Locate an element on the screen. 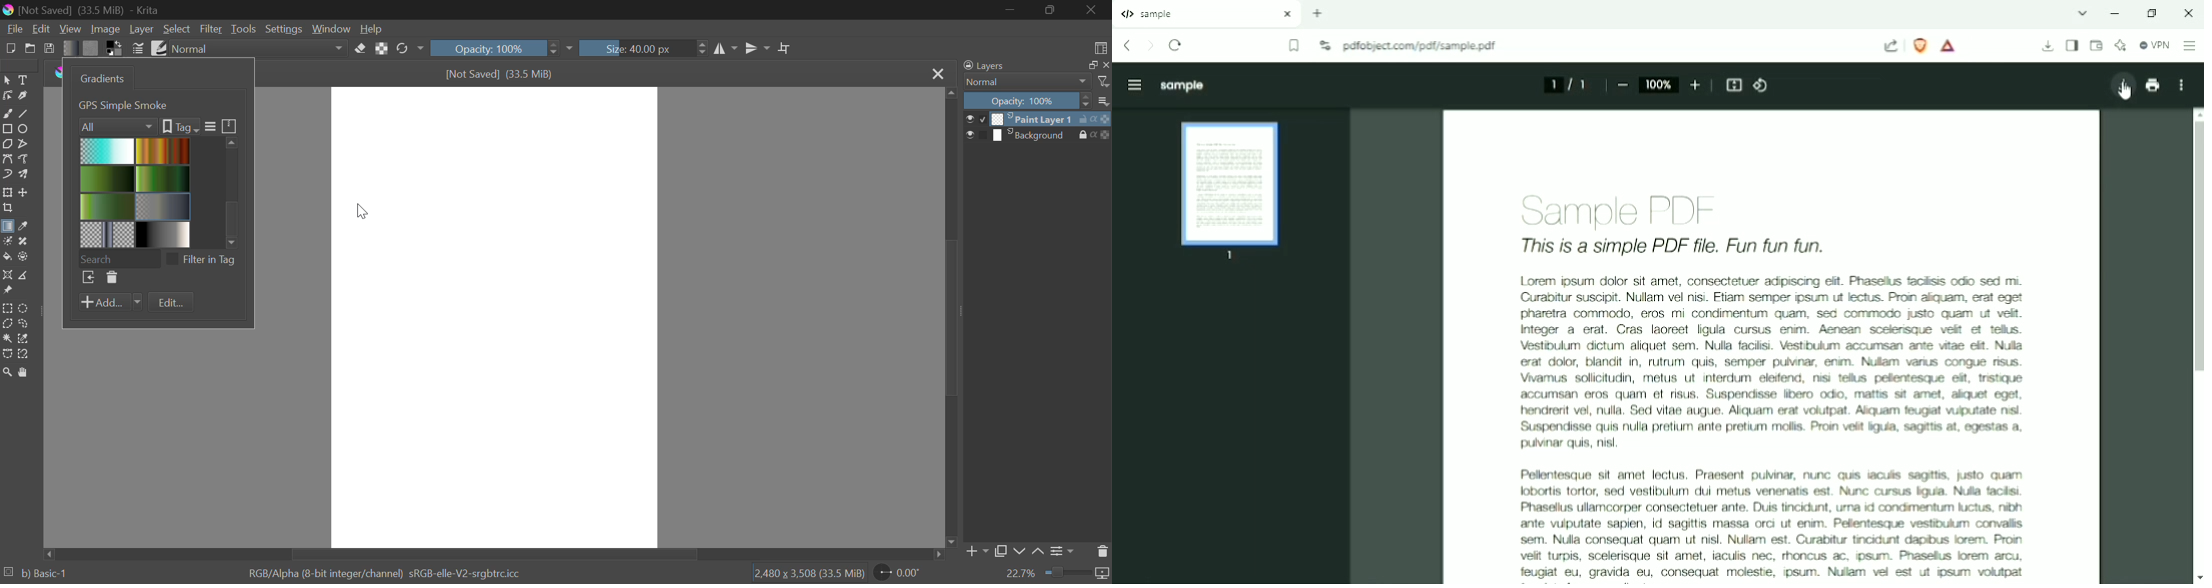 The width and height of the screenshot is (2212, 588). Background is located at coordinates (1035, 135).